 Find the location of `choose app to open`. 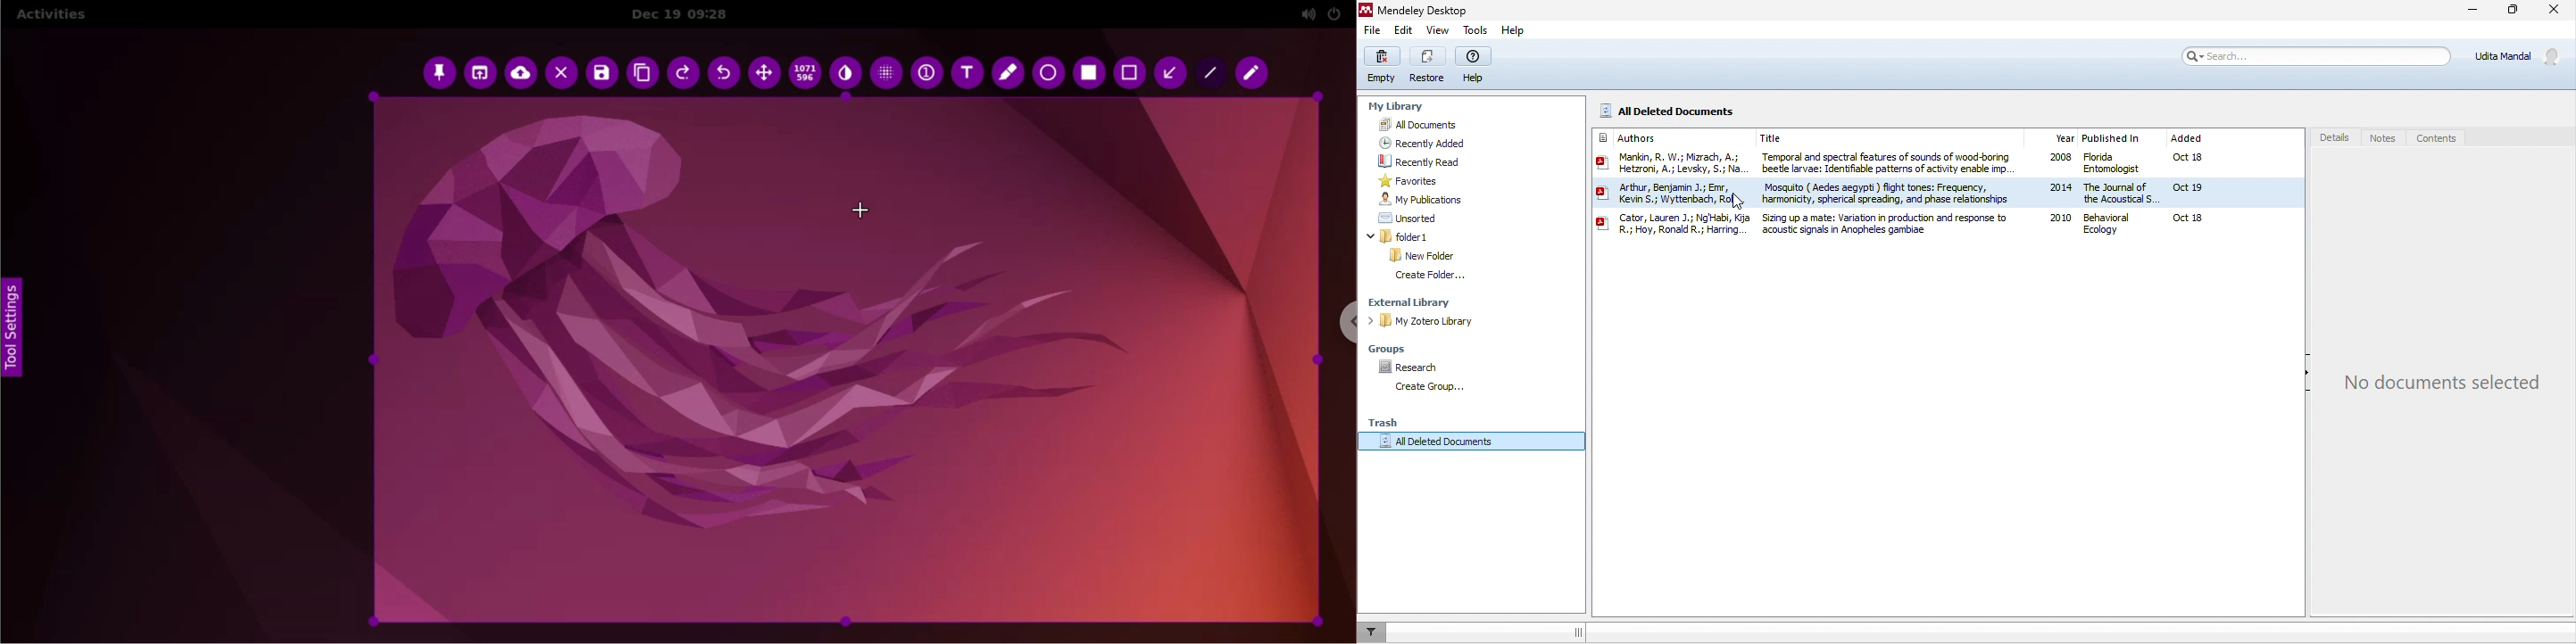

choose app to open is located at coordinates (482, 73).